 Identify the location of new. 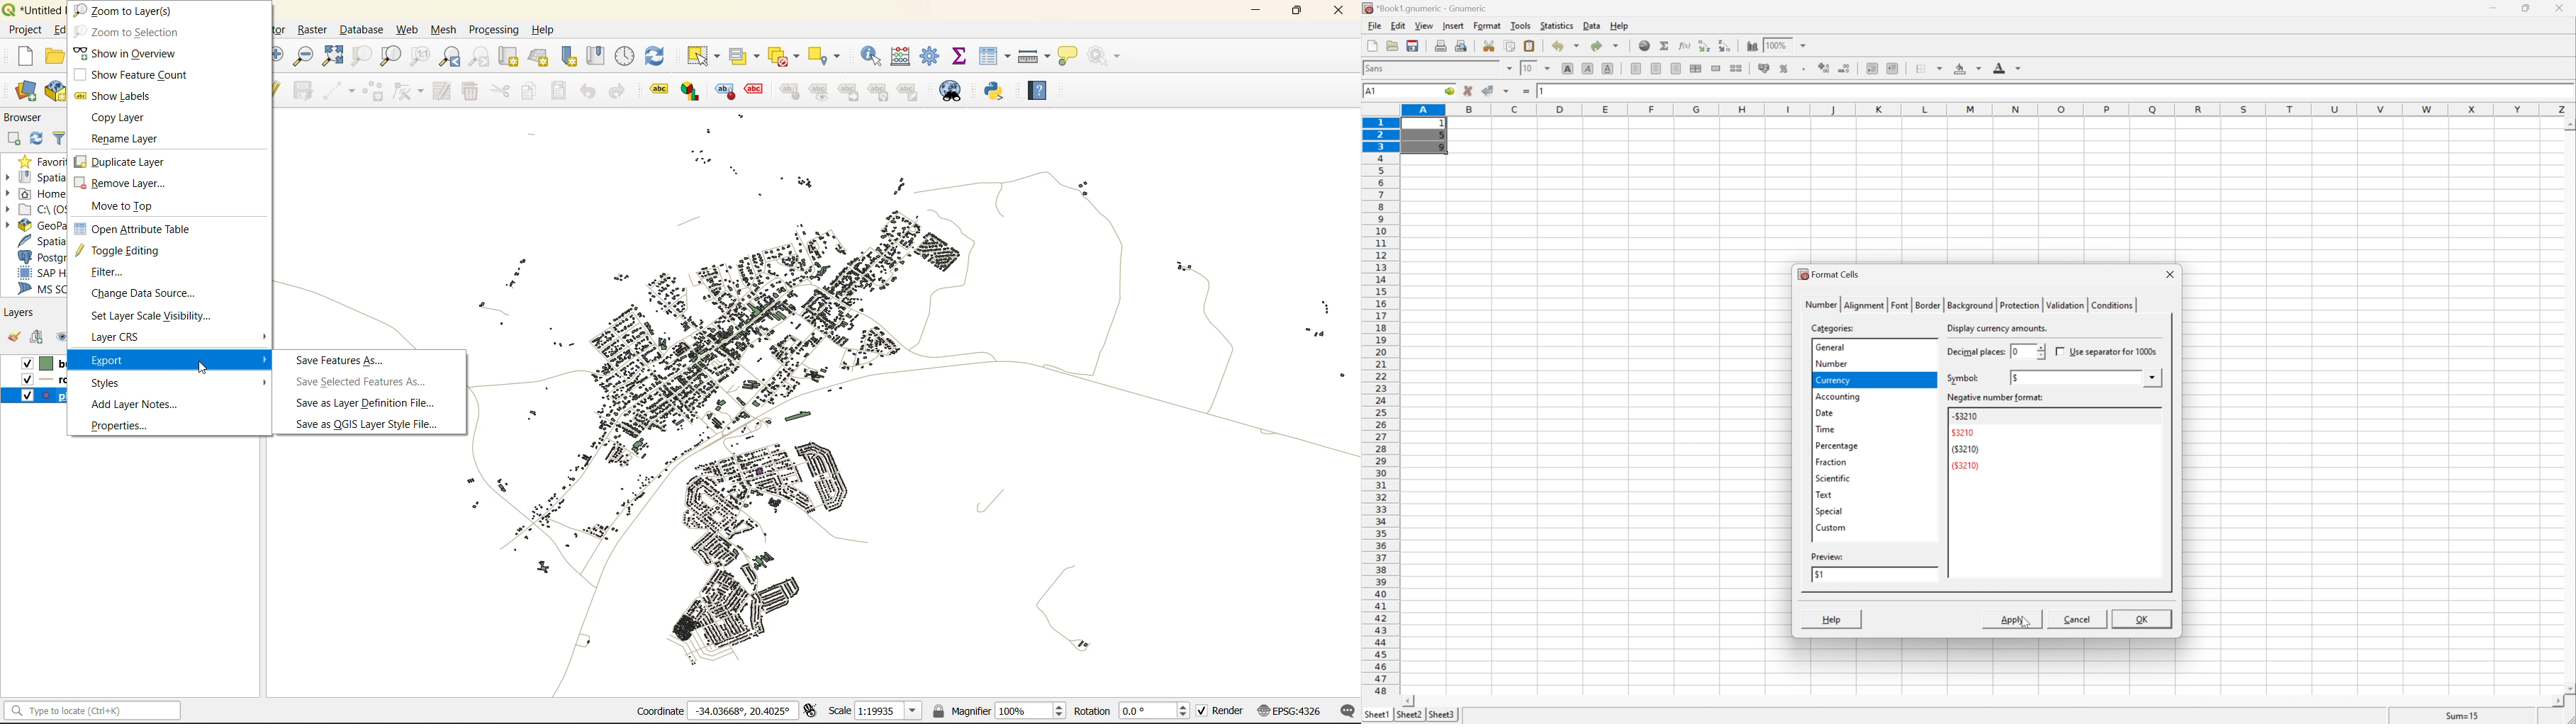
(1372, 44).